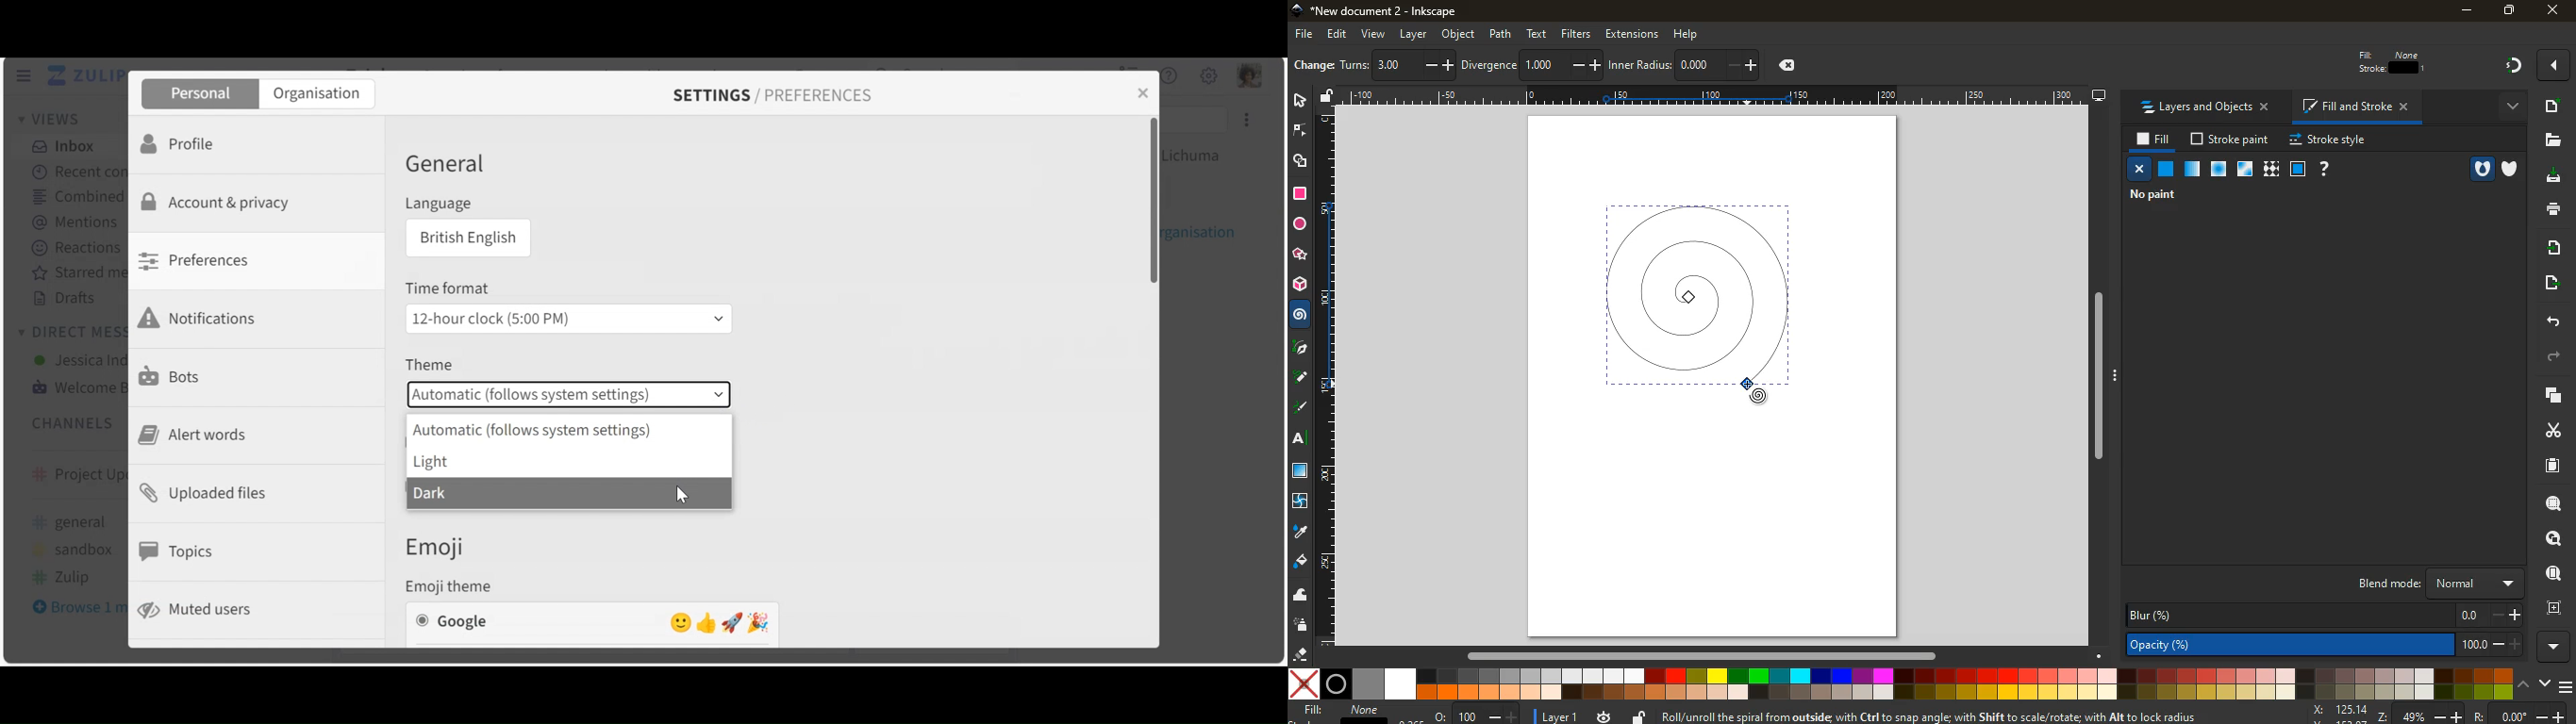 The image size is (2576, 728). Describe the element at coordinates (1300, 100) in the screenshot. I see `select` at that location.